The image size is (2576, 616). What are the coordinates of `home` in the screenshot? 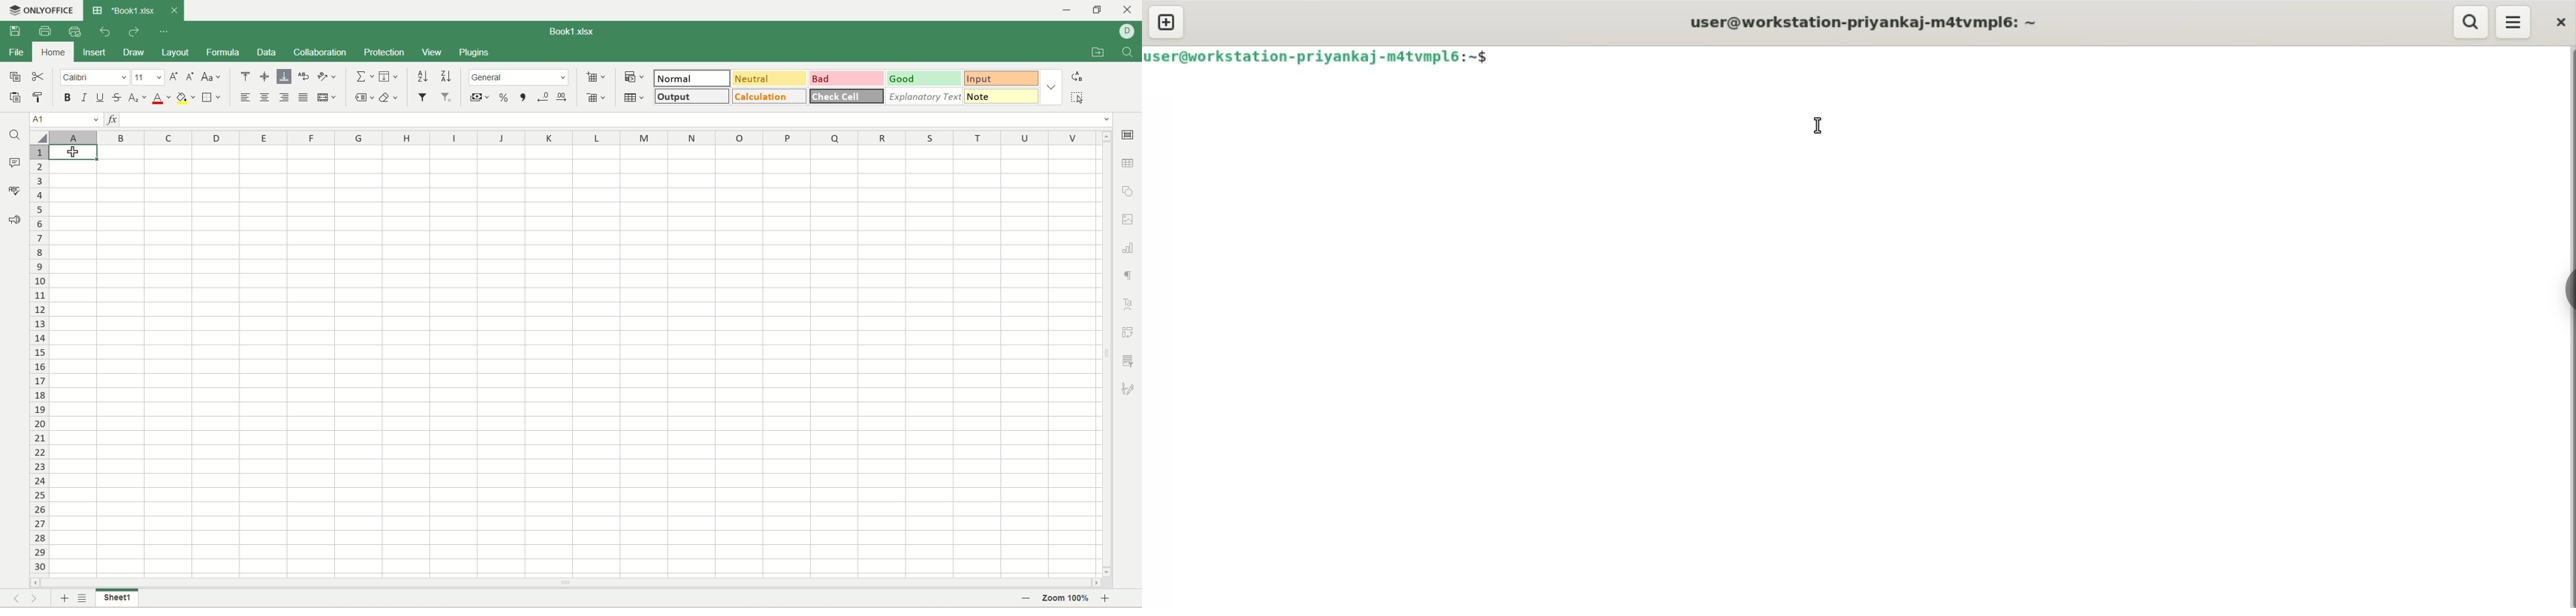 It's located at (49, 53).